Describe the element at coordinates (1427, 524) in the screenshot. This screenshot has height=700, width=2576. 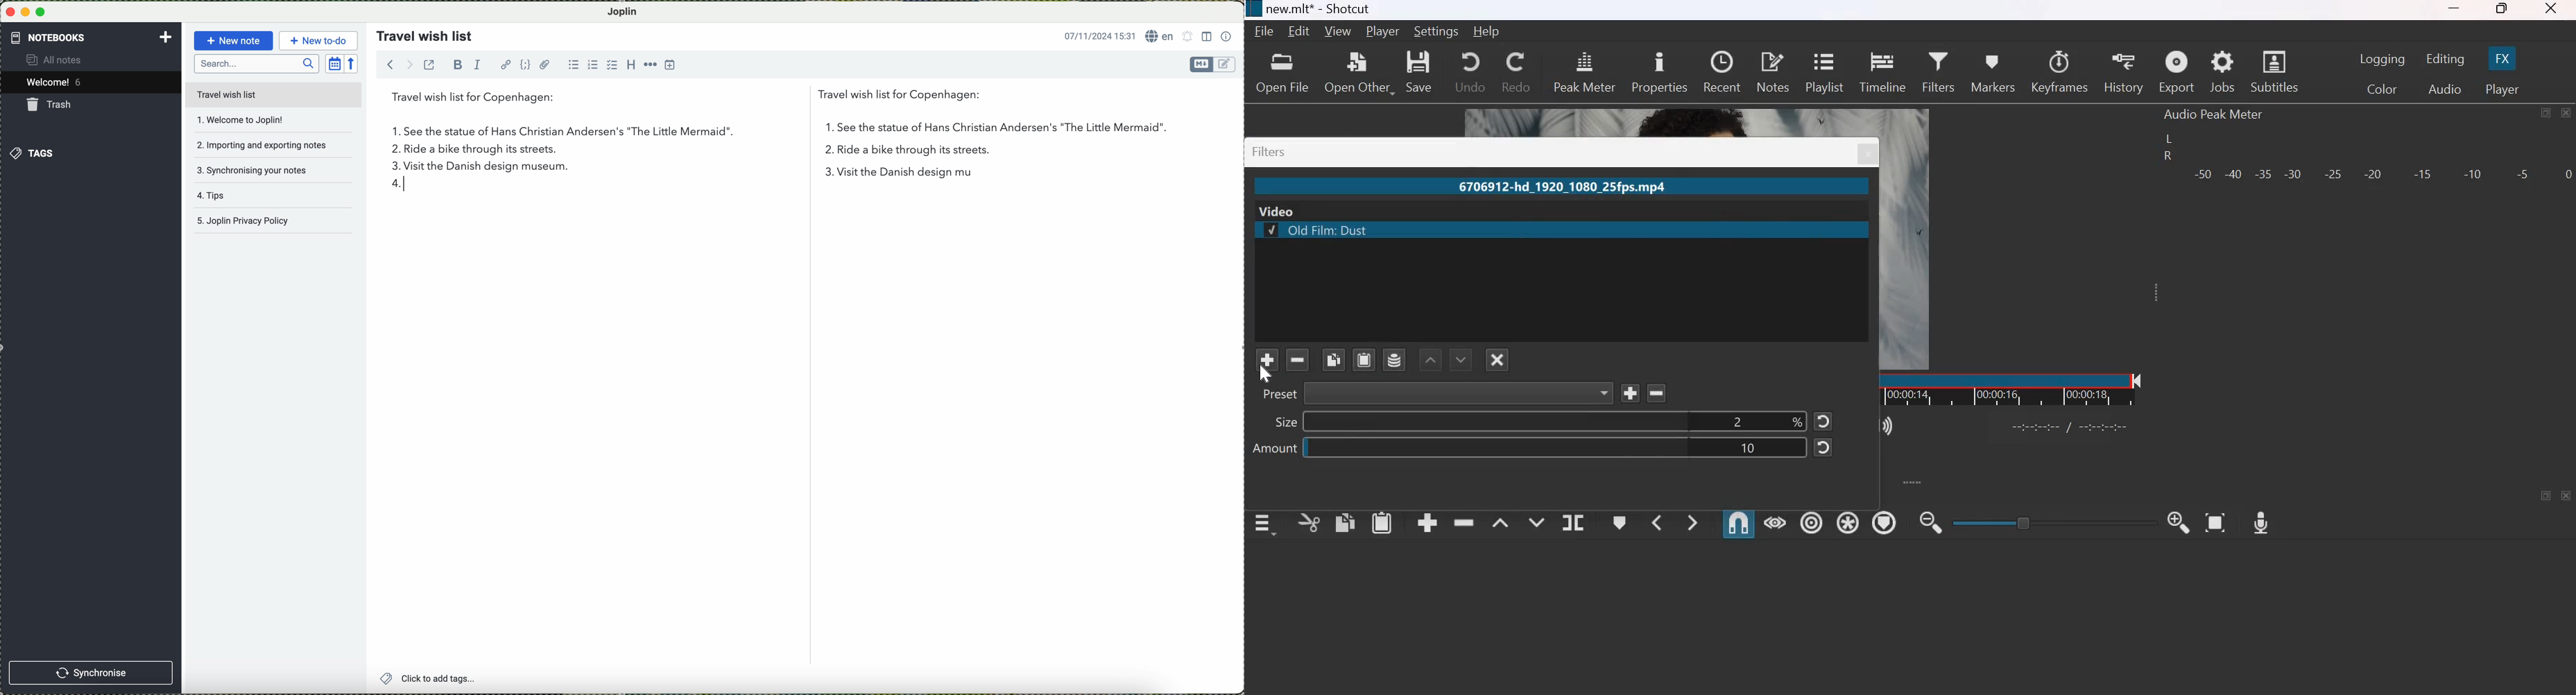
I see `append` at that location.